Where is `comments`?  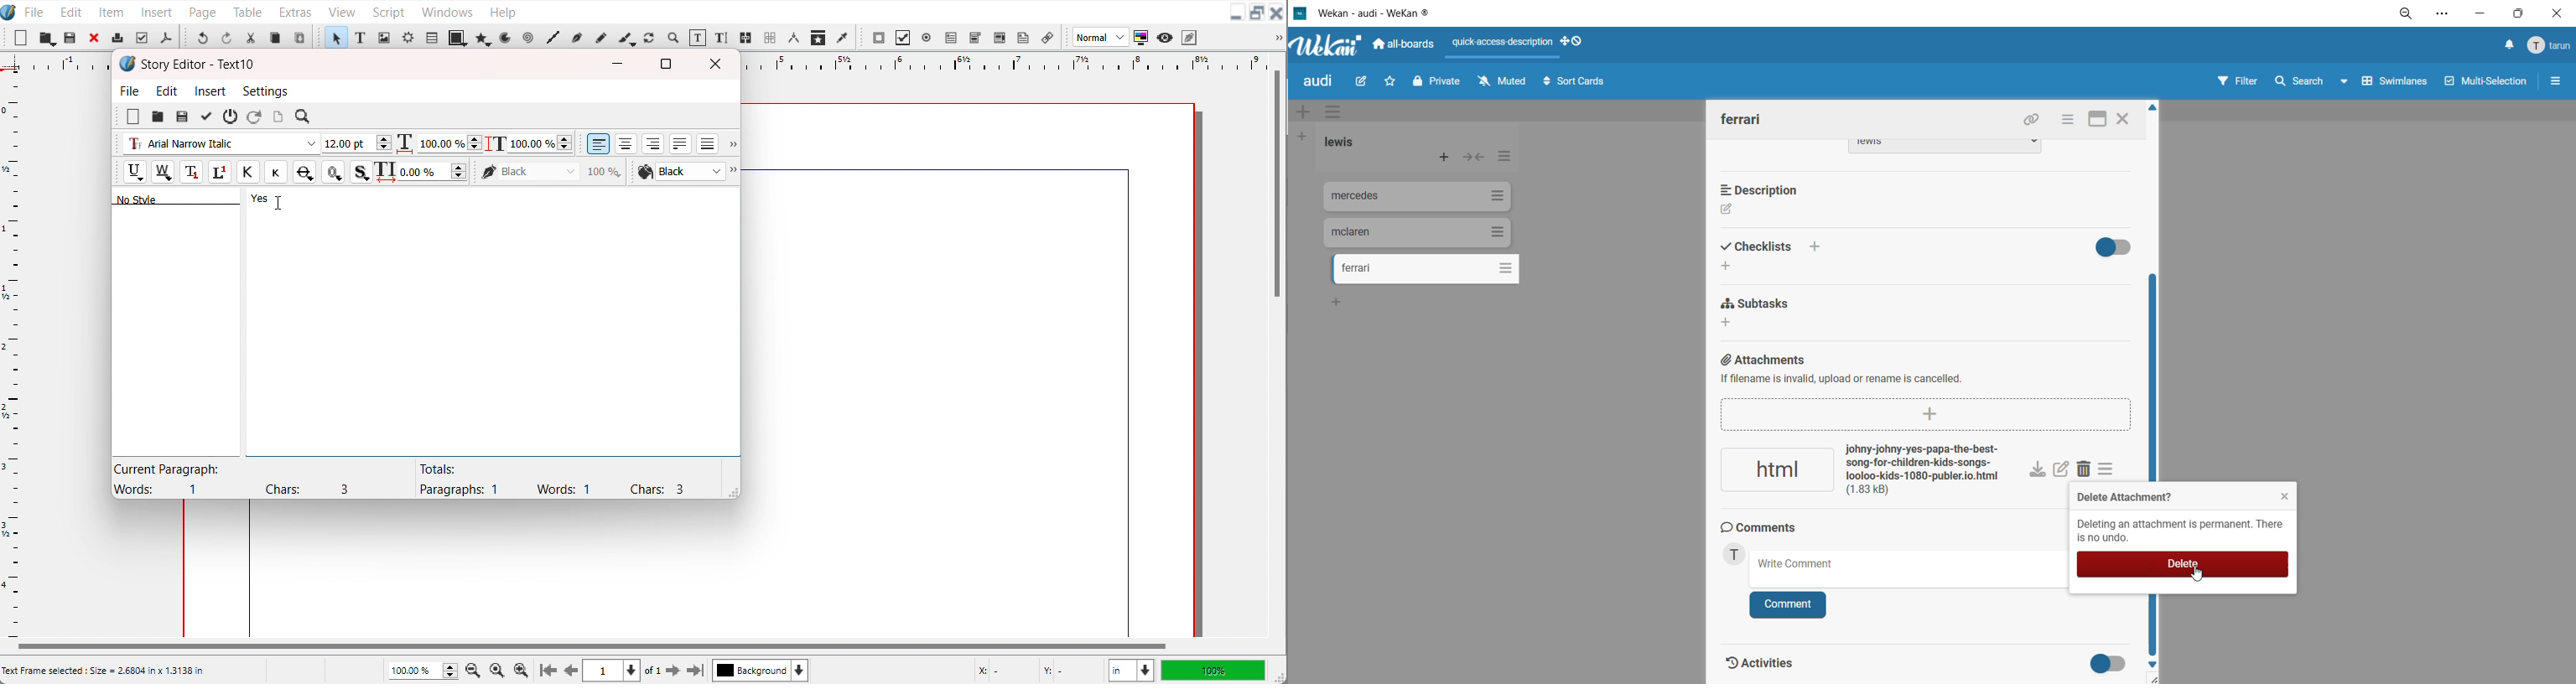 comments is located at coordinates (1766, 529).